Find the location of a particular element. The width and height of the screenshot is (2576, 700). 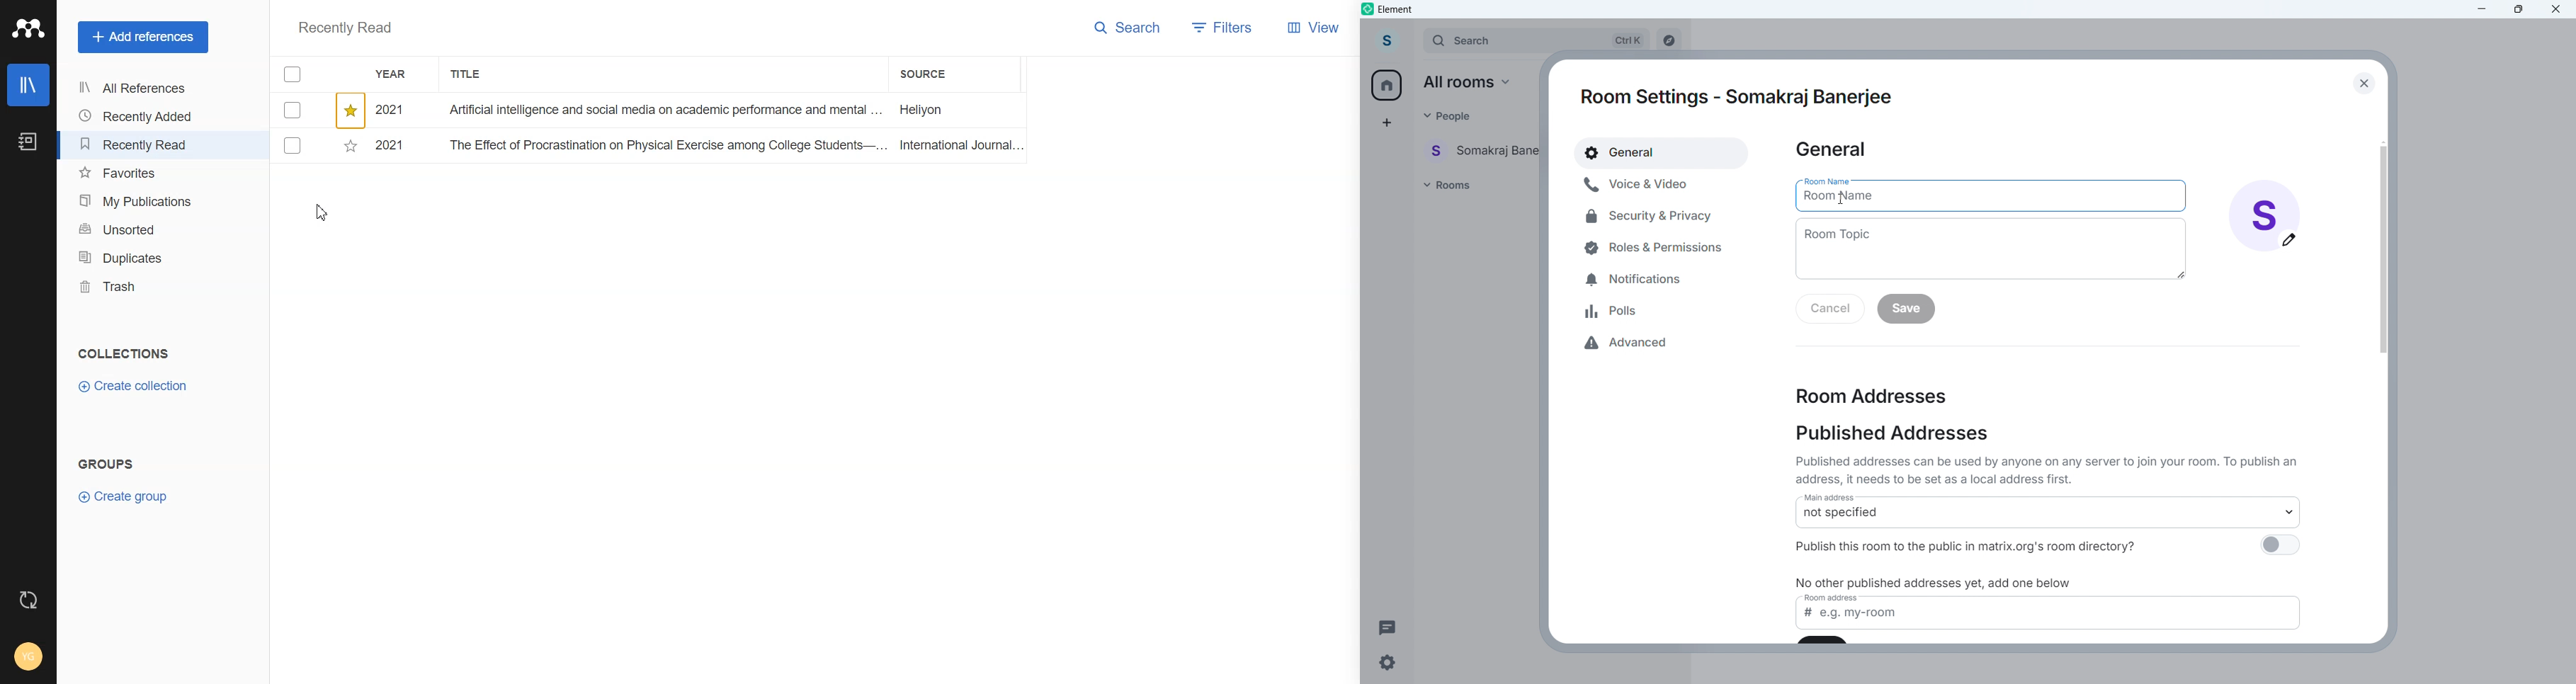

Starred file is located at coordinates (651, 109).